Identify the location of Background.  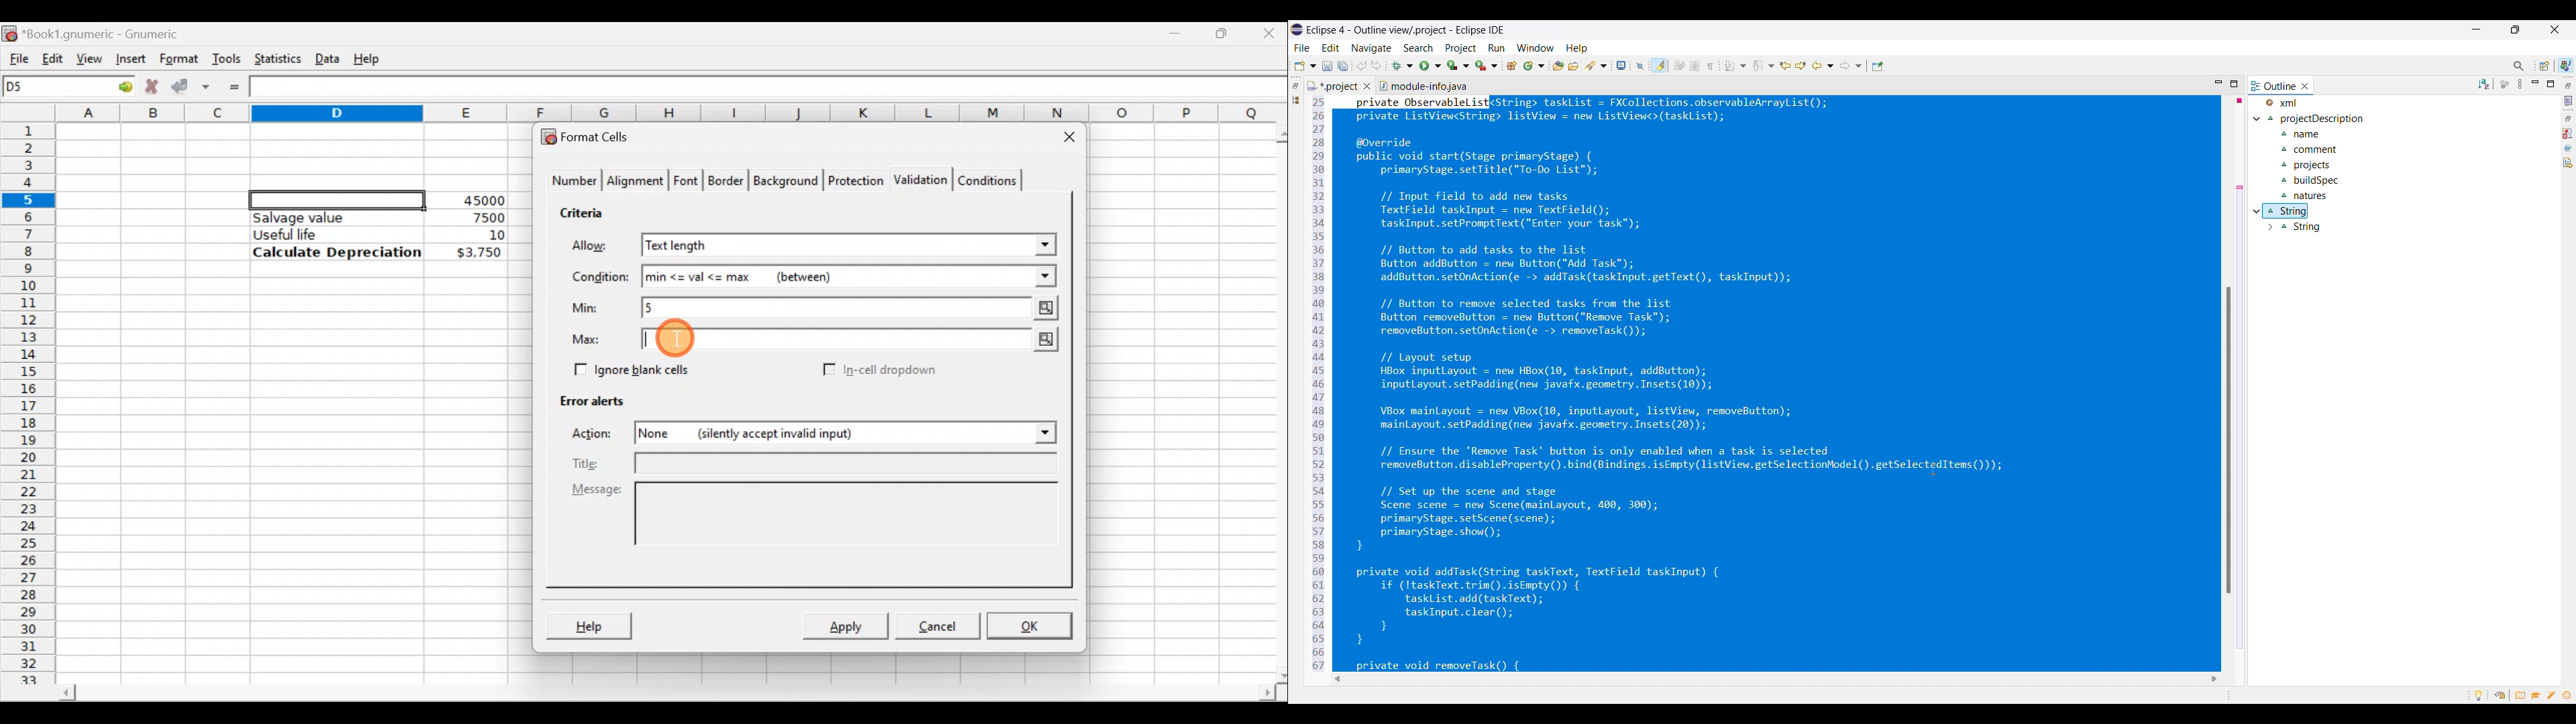
(785, 180).